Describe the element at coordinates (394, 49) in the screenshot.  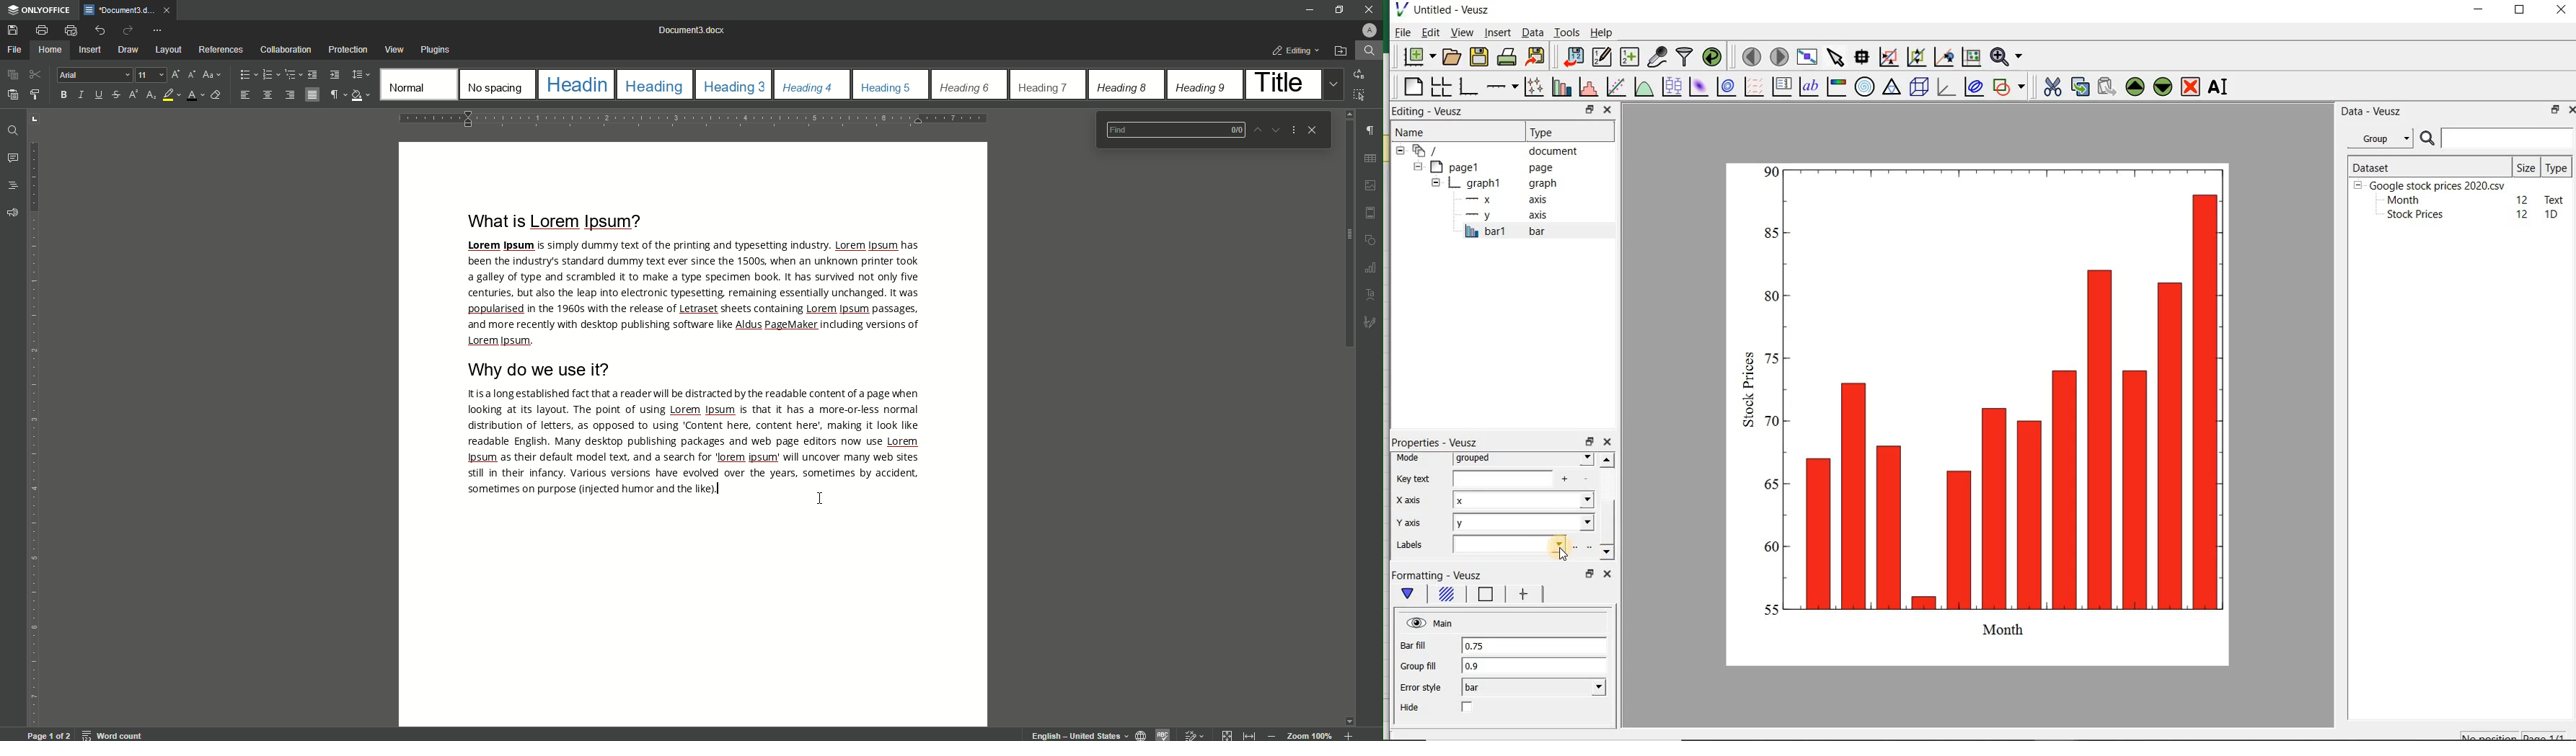
I see `View` at that location.